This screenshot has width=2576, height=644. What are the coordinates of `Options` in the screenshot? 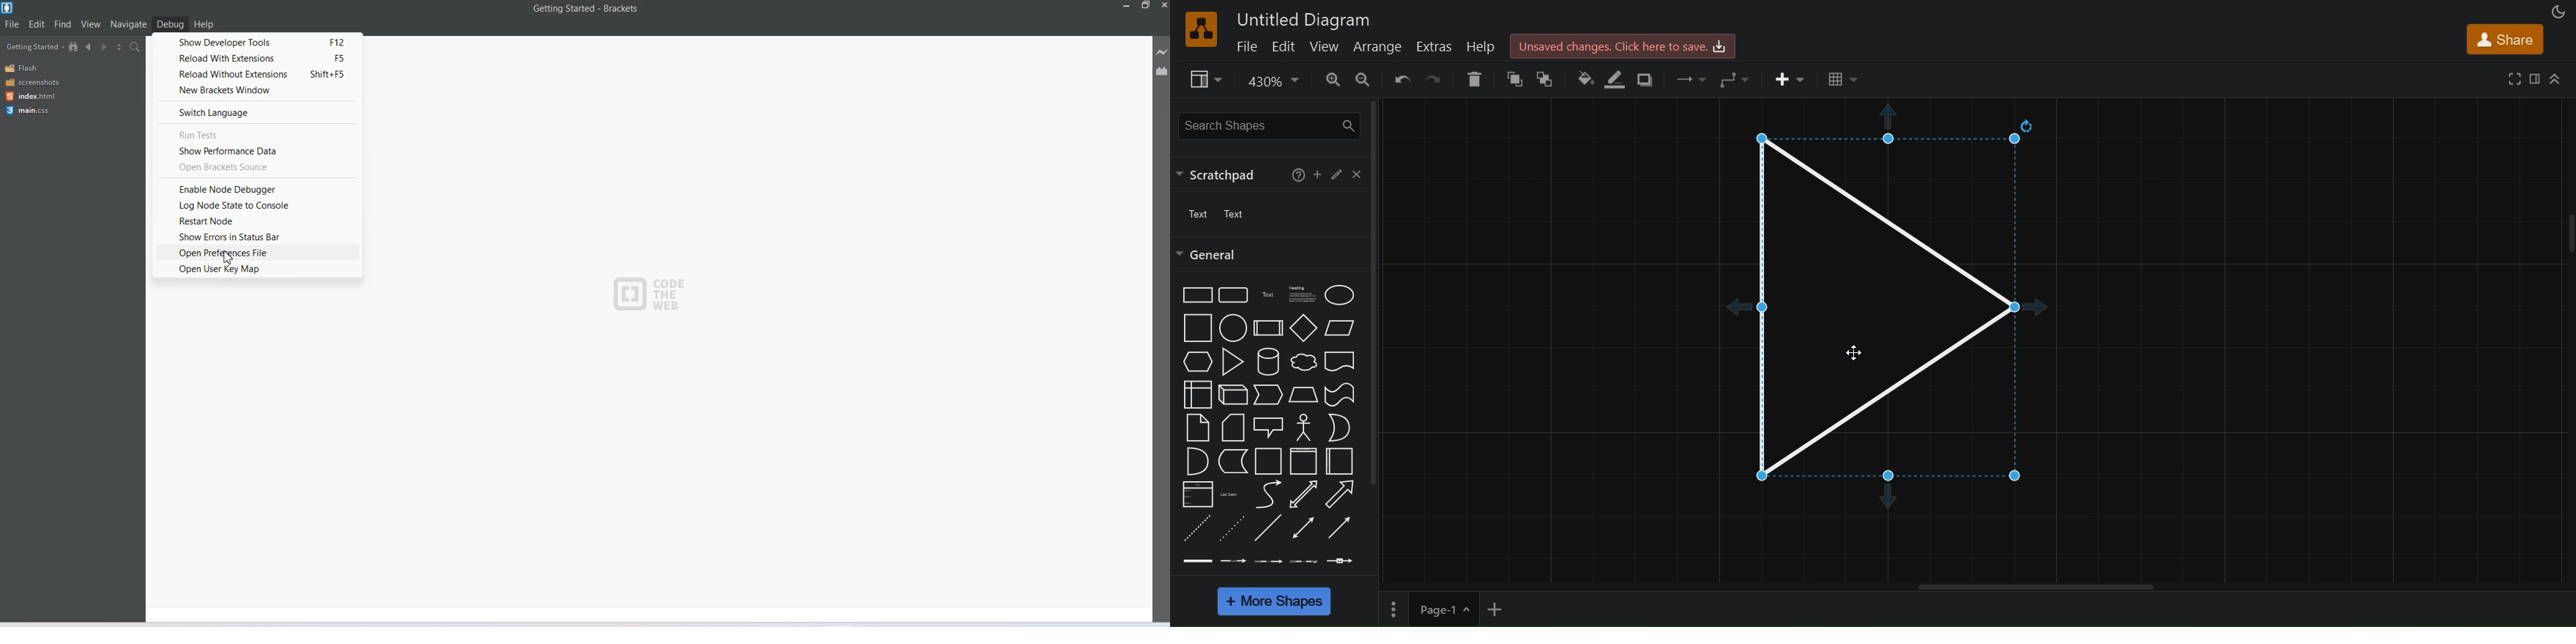 It's located at (1394, 606).